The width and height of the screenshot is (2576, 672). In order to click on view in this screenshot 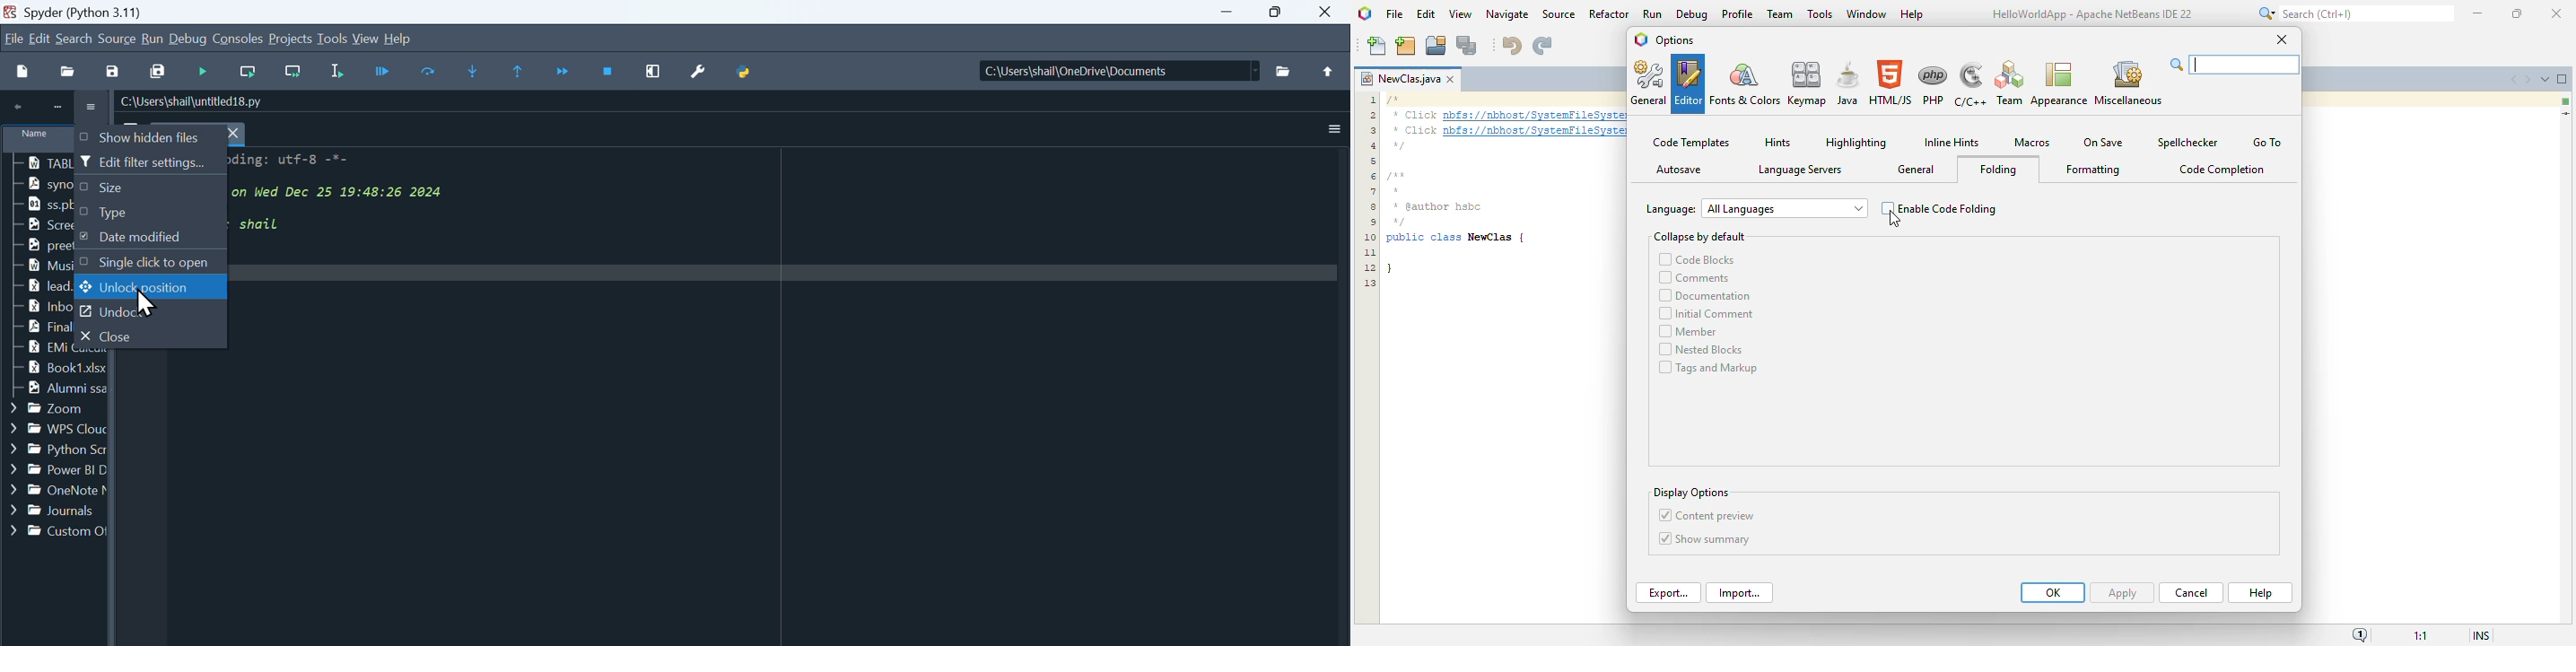, I will do `click(1461, 13)`.